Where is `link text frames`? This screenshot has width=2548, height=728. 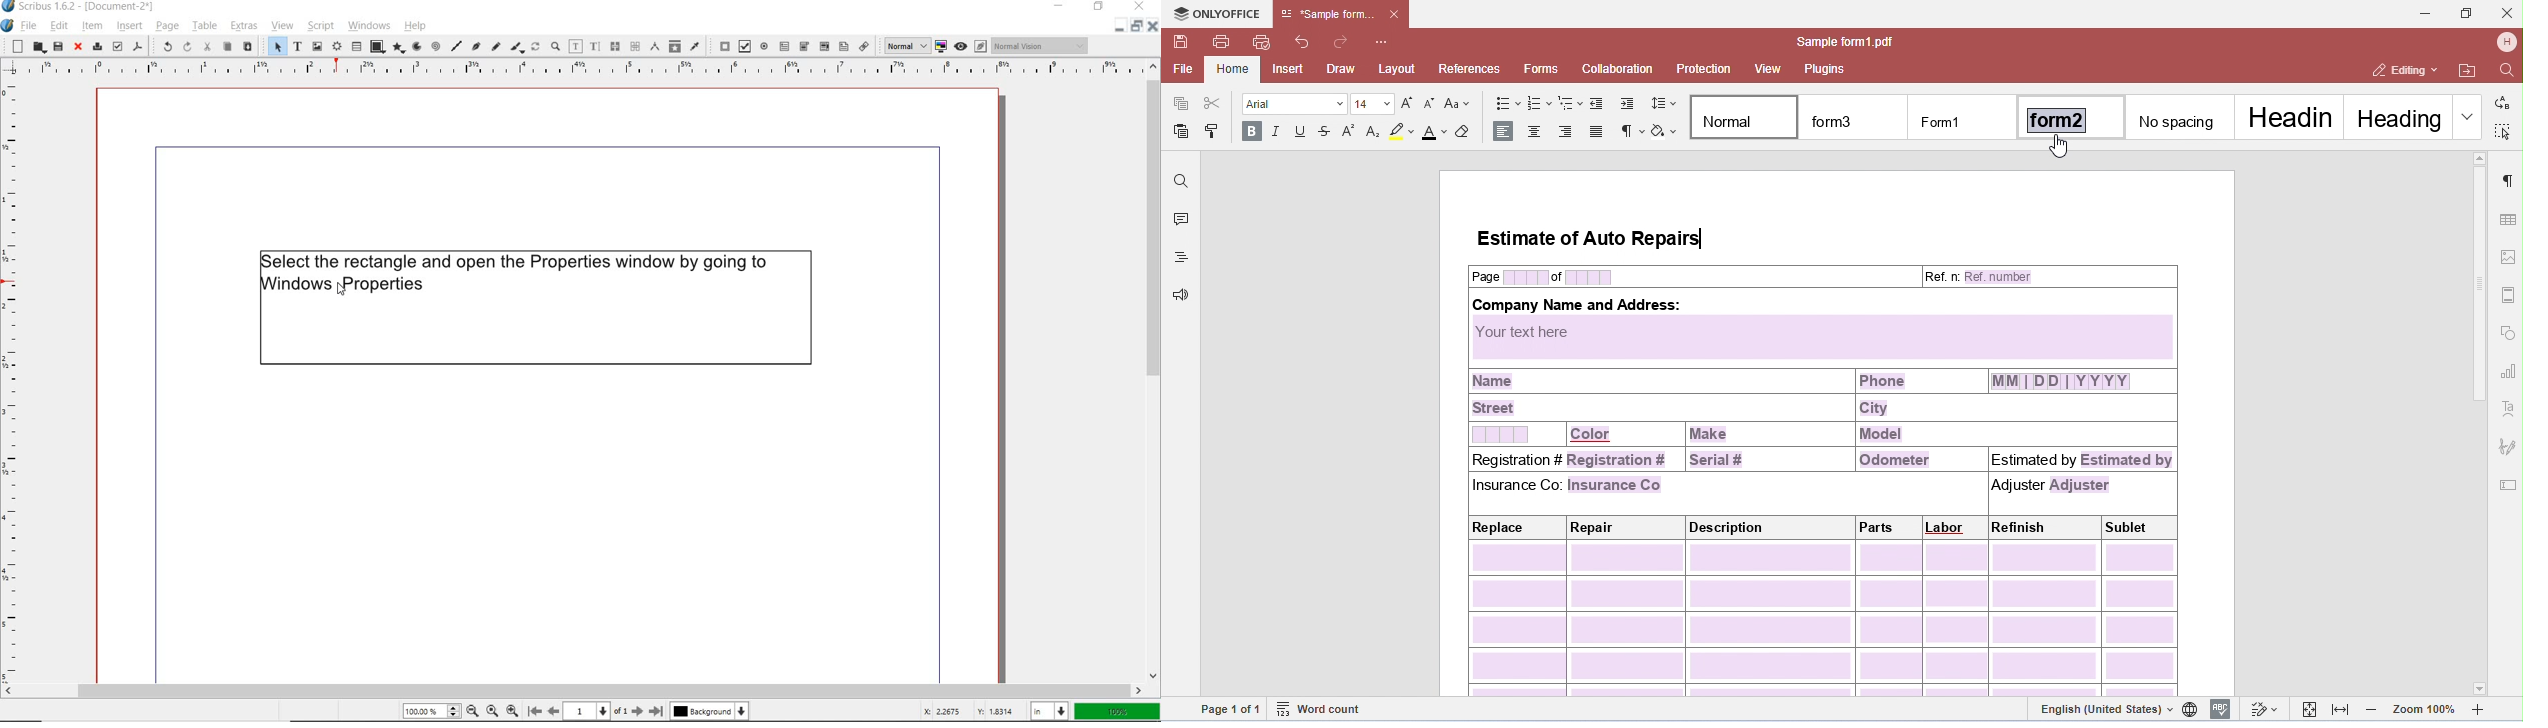 link text frames is located at coordinates (617, 47).